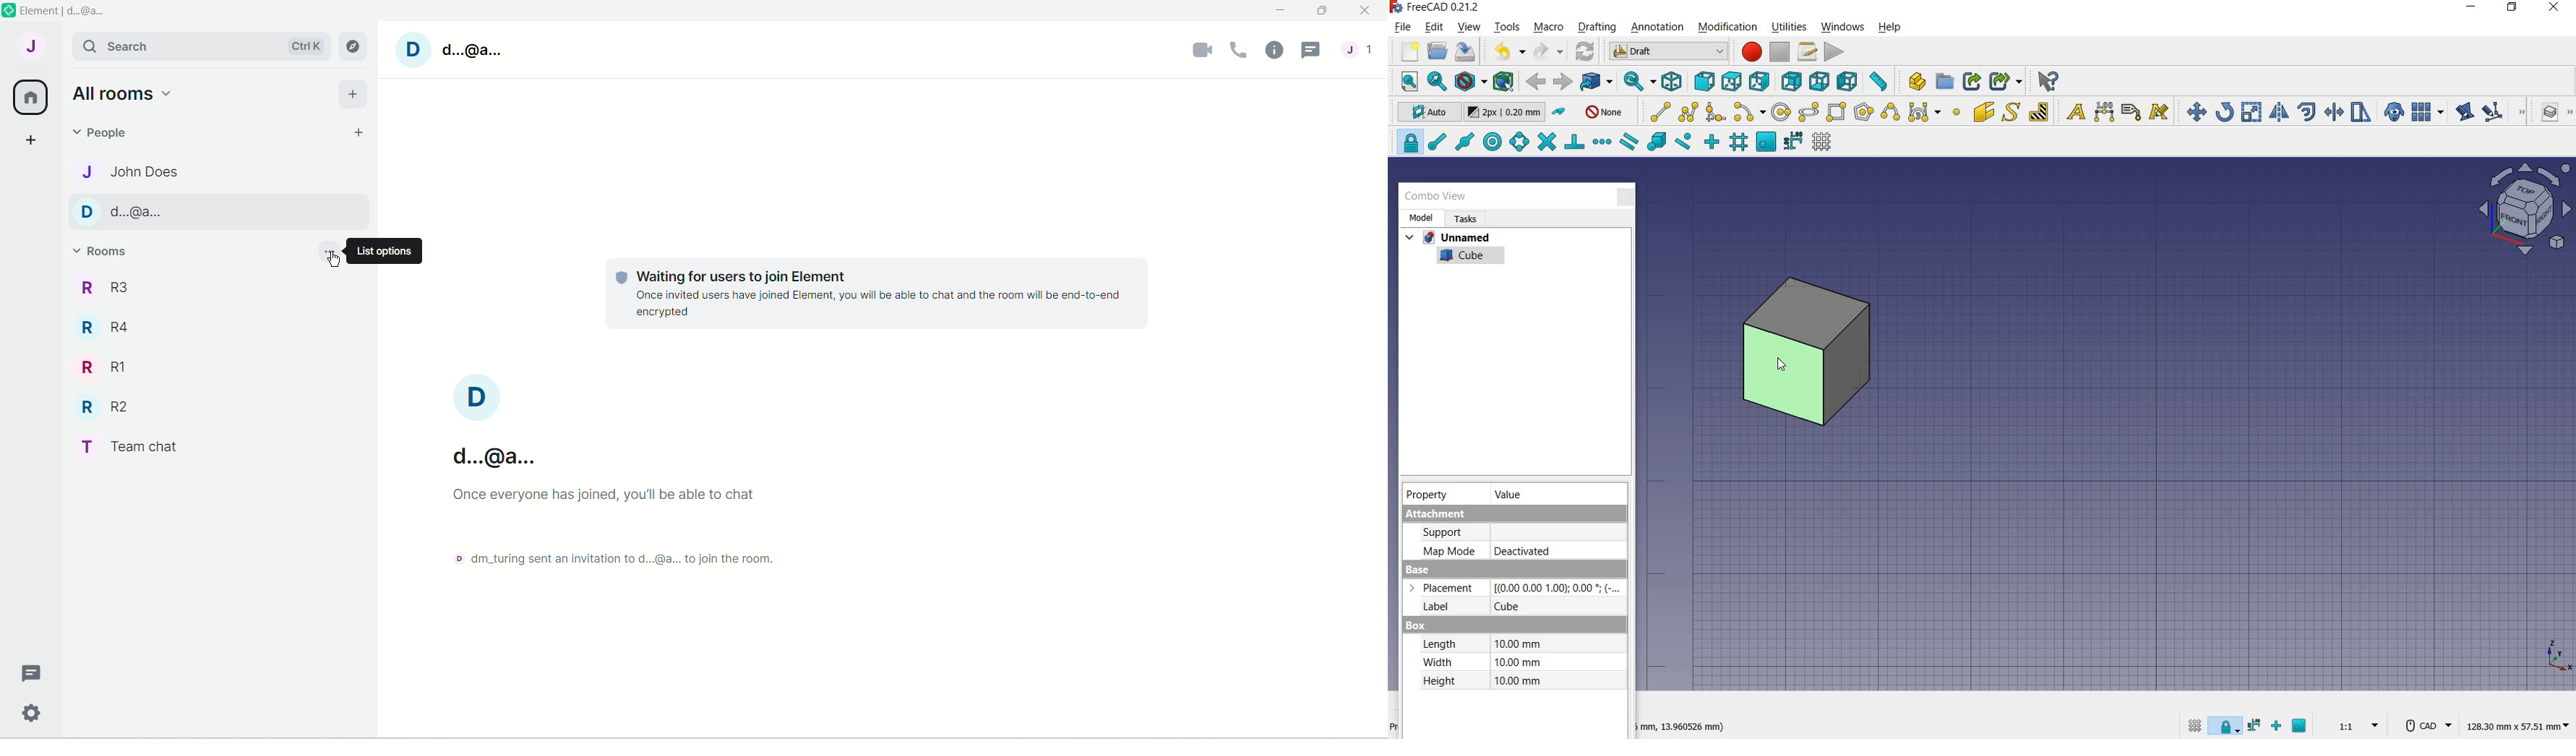 This screenshot has height=756, width=2576. I want to click on view, so click(1469, 26).